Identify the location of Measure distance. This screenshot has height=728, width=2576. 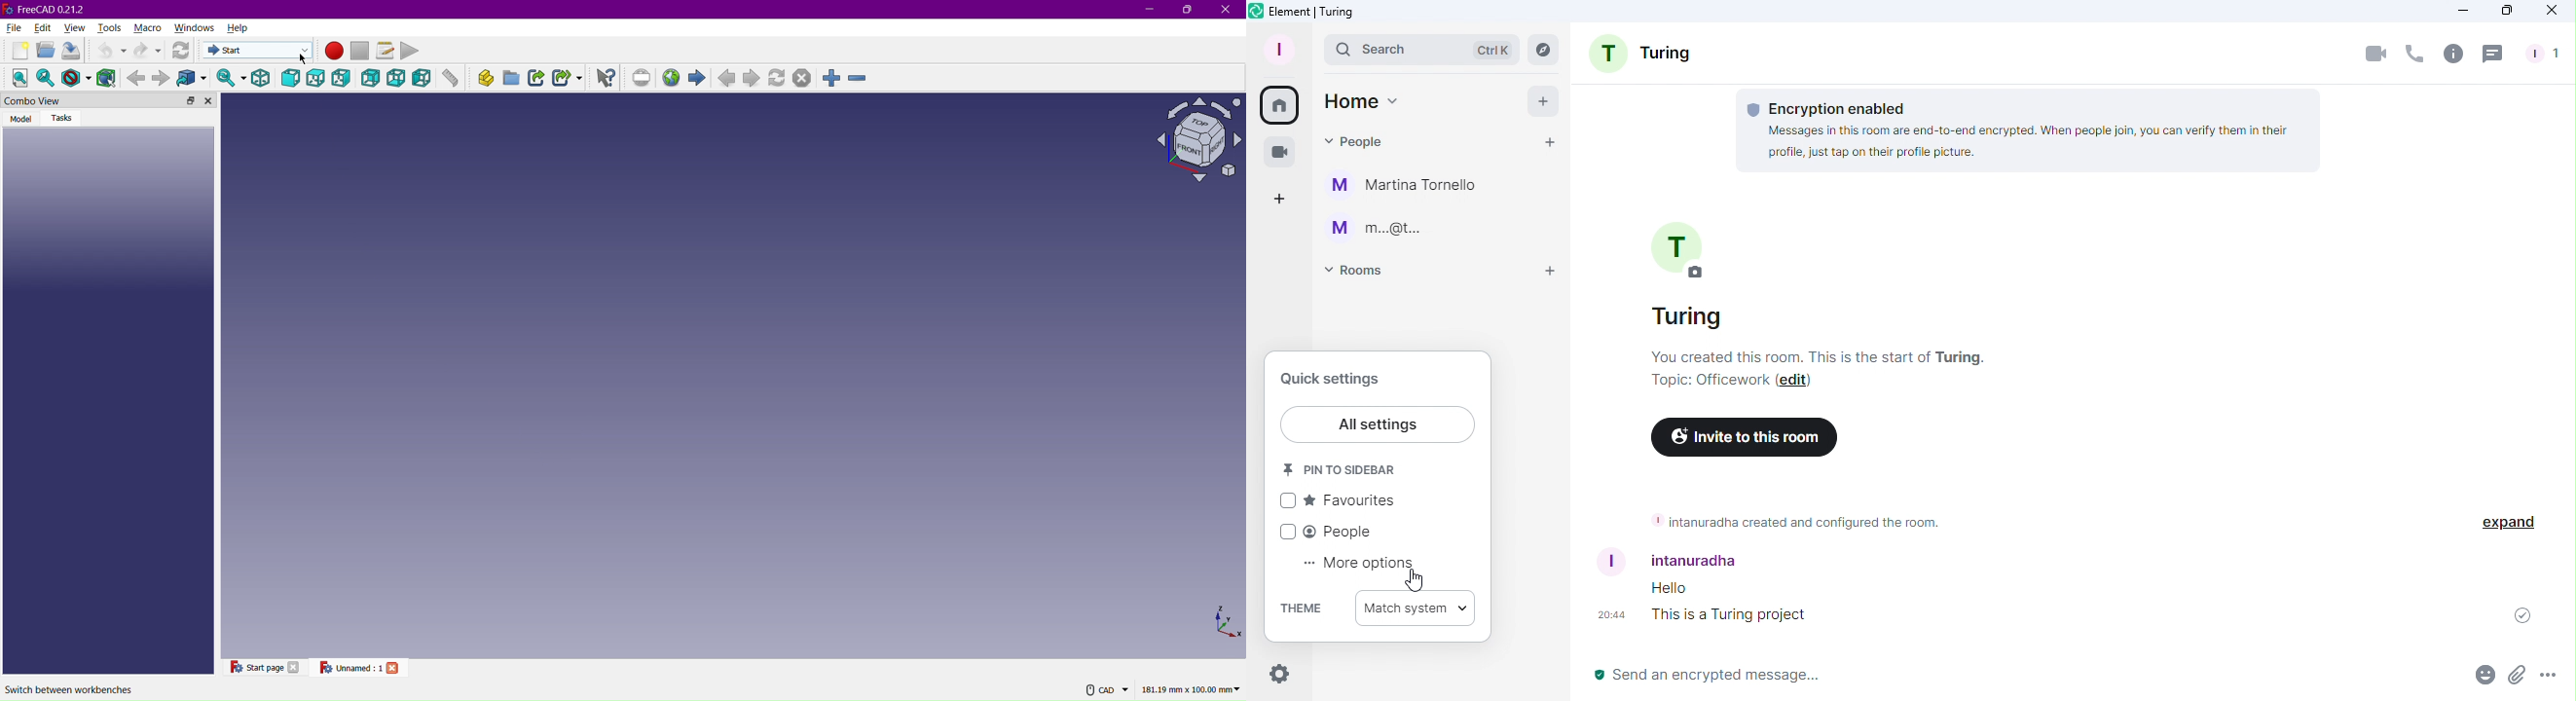
(451, 77).